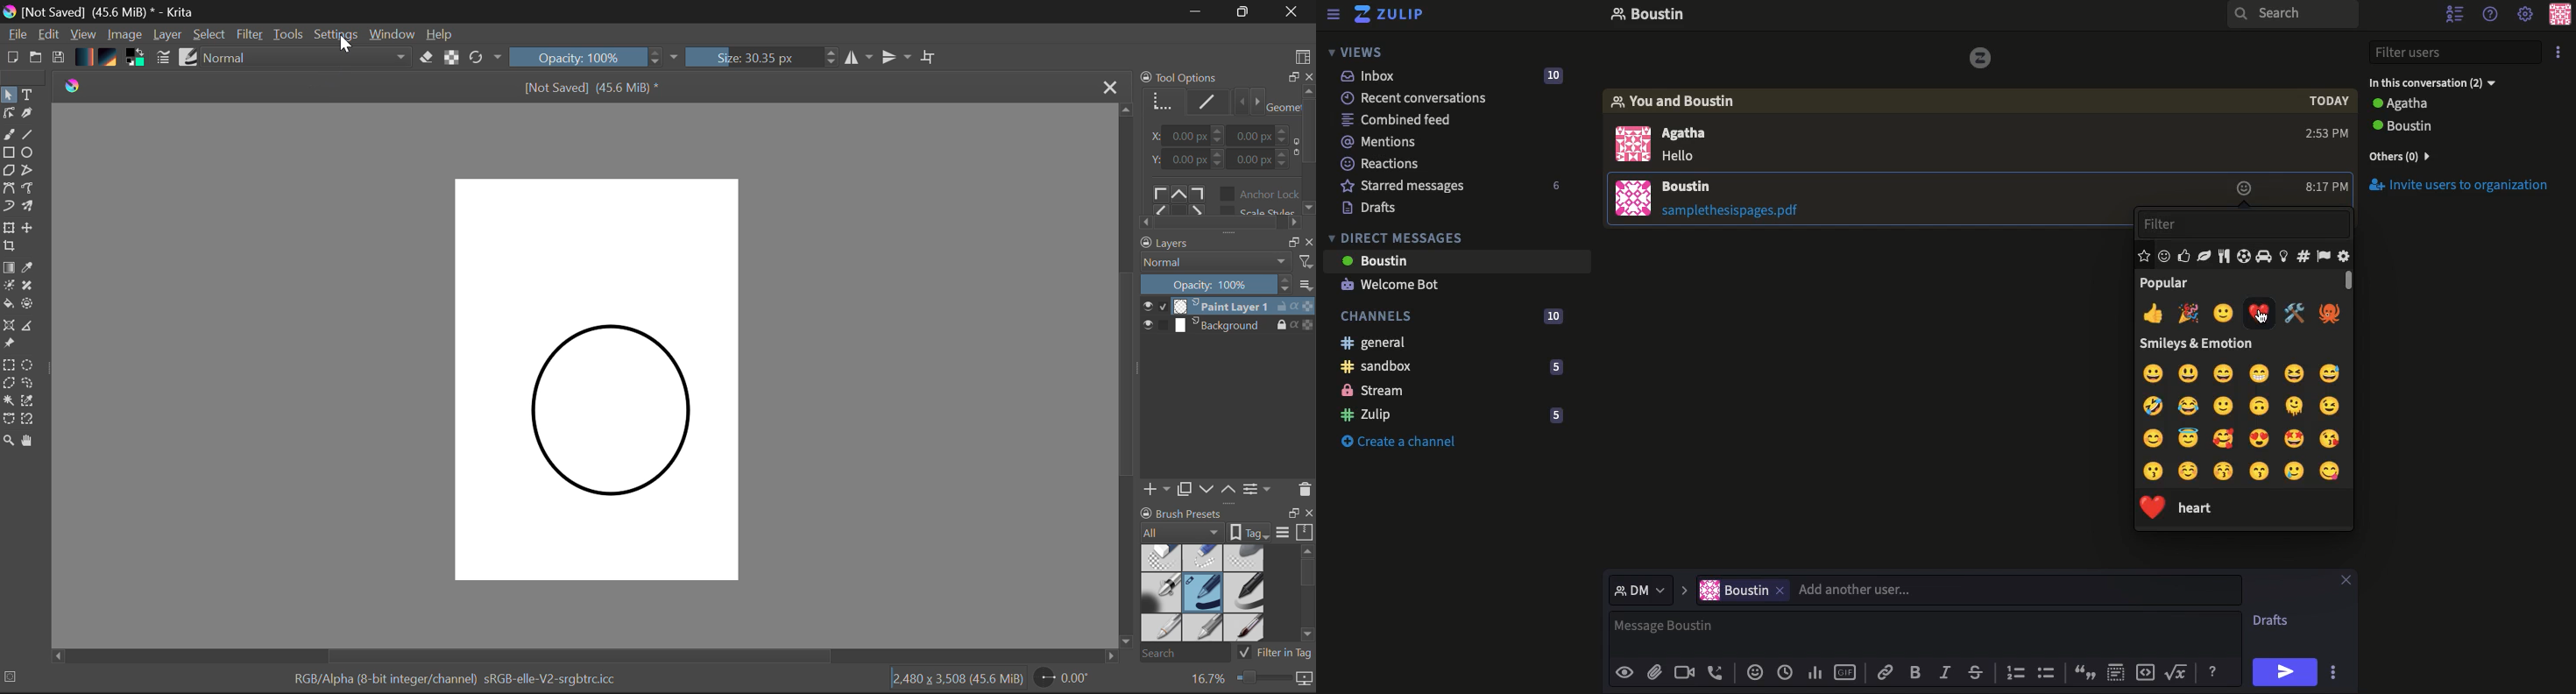 Image resolution: width=2576 pixels, height=700 pixels. What do you see at coordinates (30, 269) in the screenshot?
I see `Eyedropper` at bounding box center [30, 269].